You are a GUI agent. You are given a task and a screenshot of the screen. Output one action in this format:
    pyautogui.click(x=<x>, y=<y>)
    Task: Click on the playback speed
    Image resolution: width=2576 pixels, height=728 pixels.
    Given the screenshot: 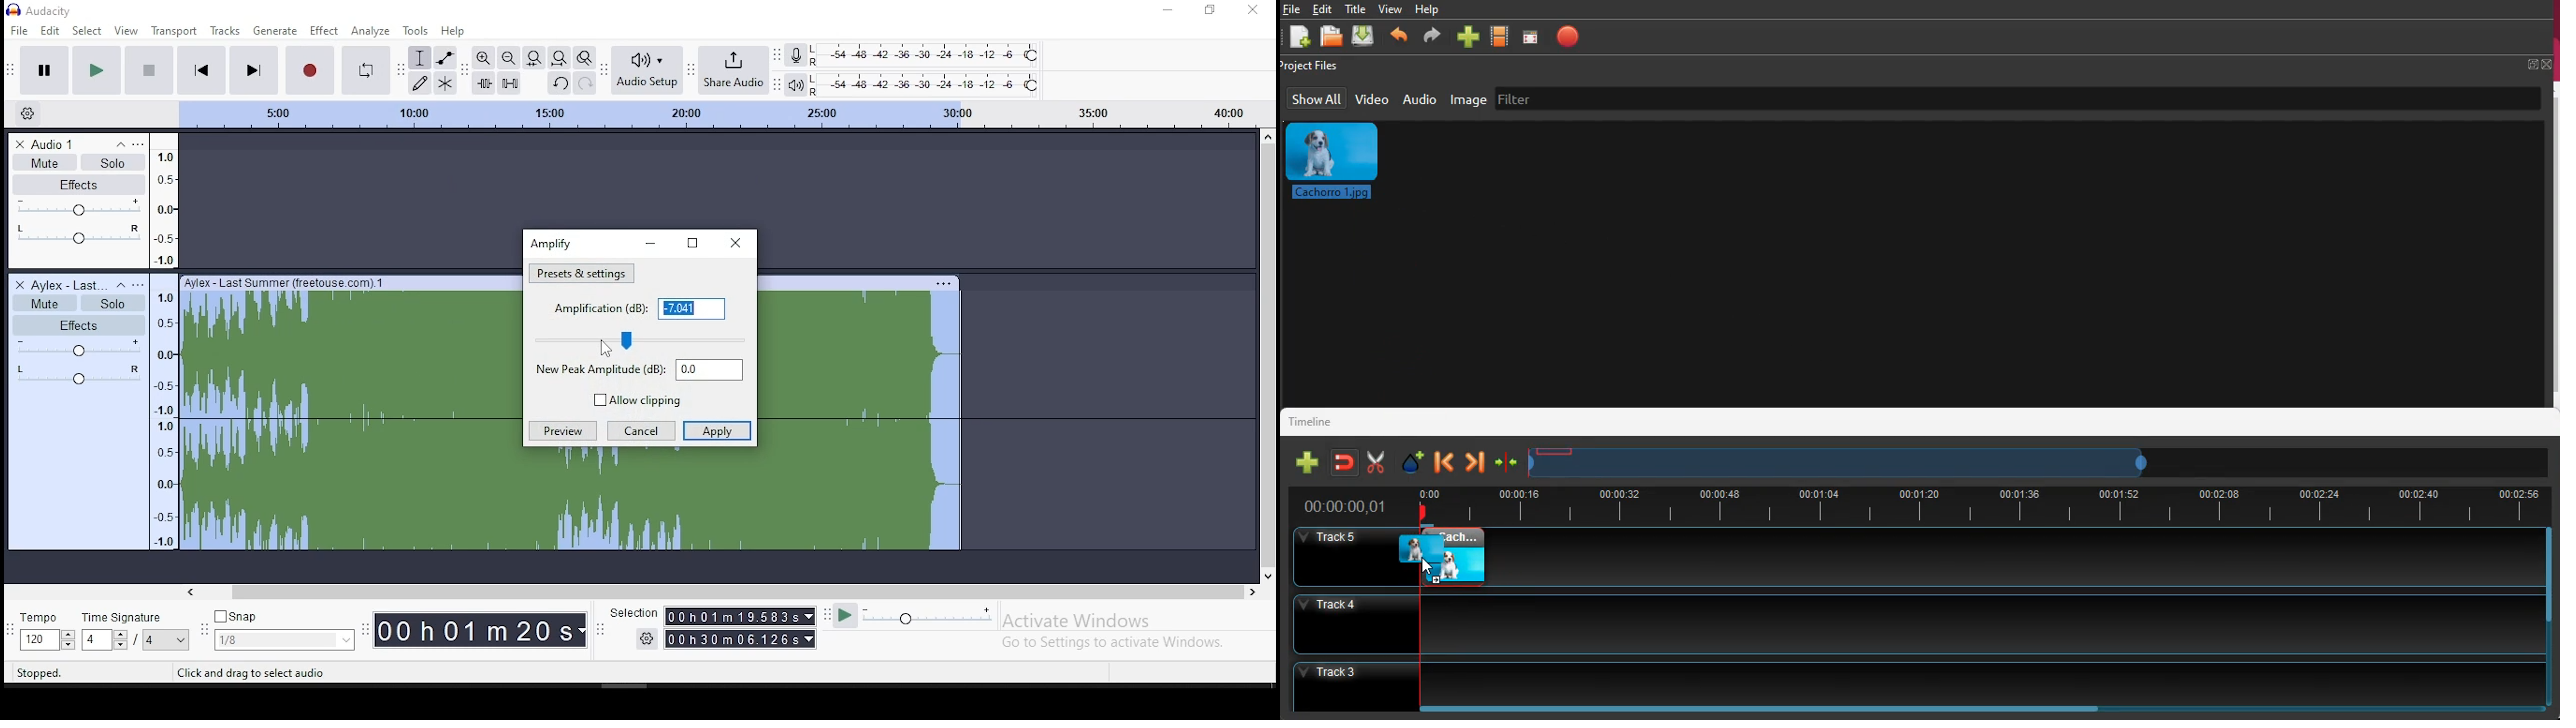 What is the action you would take?
    pyautogui.click(x=920, y=617)
    